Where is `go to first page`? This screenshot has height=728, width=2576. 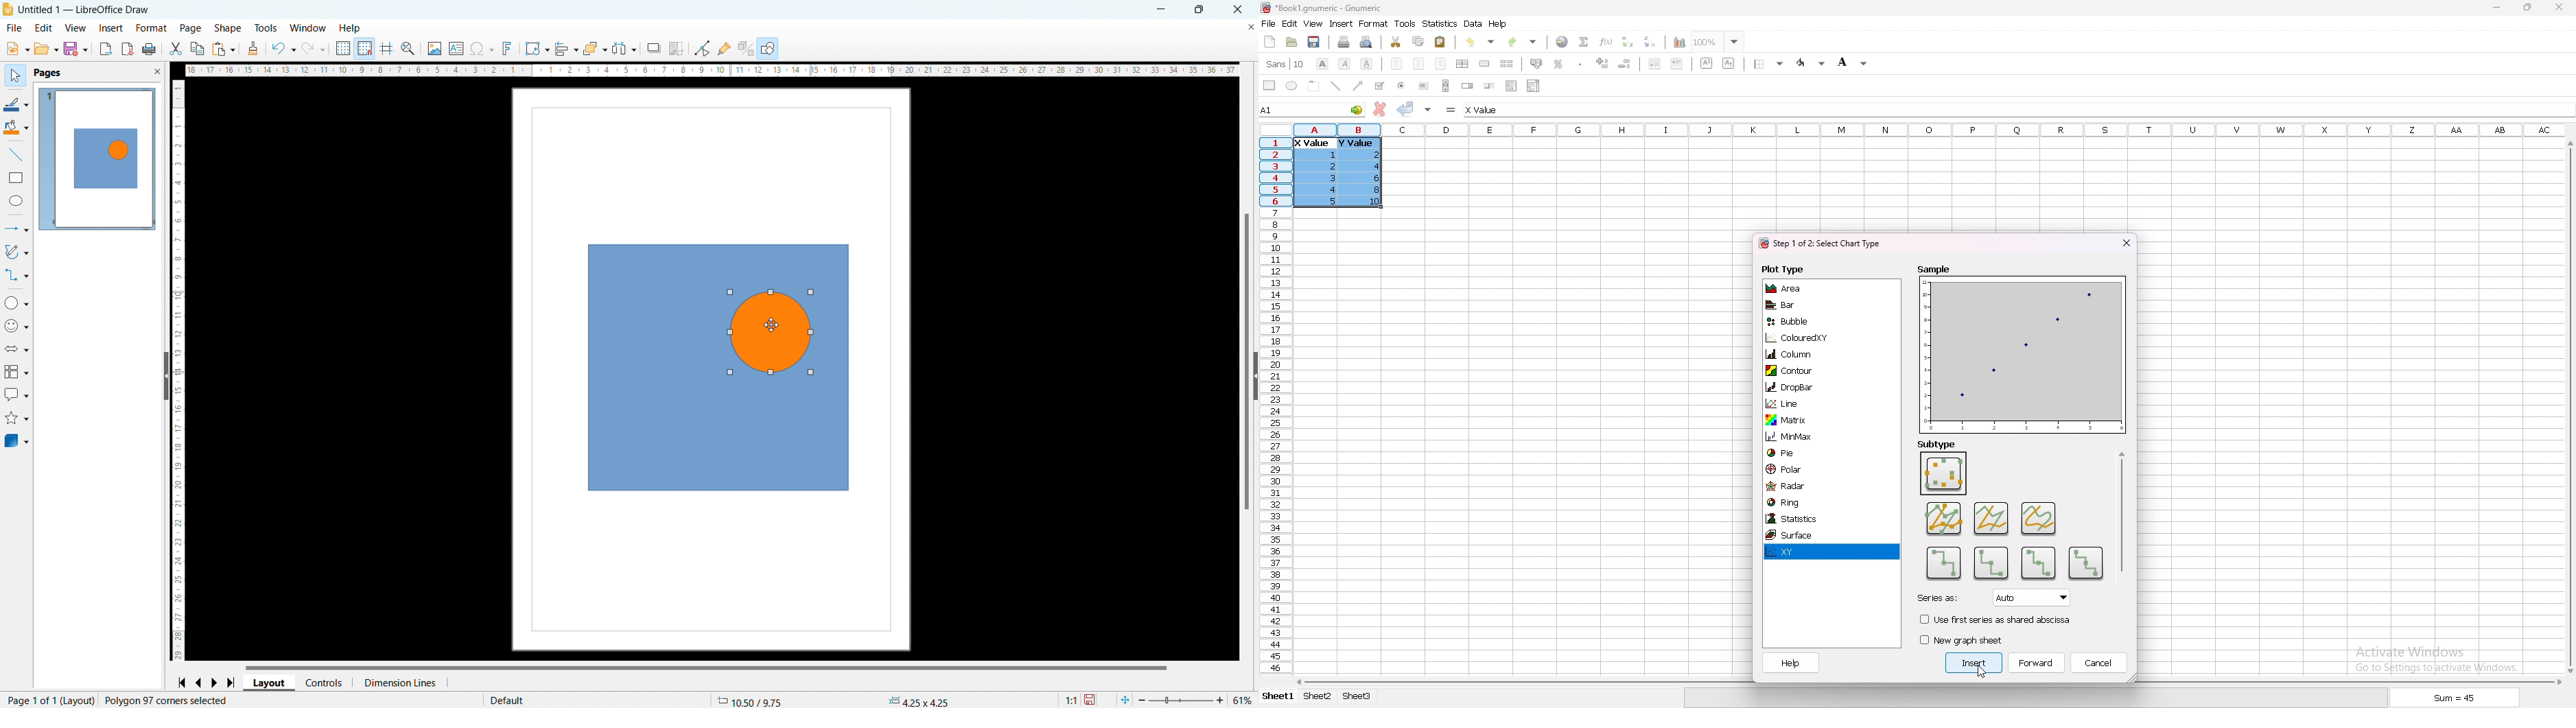
go to first page is located at coordinates (182, 682).